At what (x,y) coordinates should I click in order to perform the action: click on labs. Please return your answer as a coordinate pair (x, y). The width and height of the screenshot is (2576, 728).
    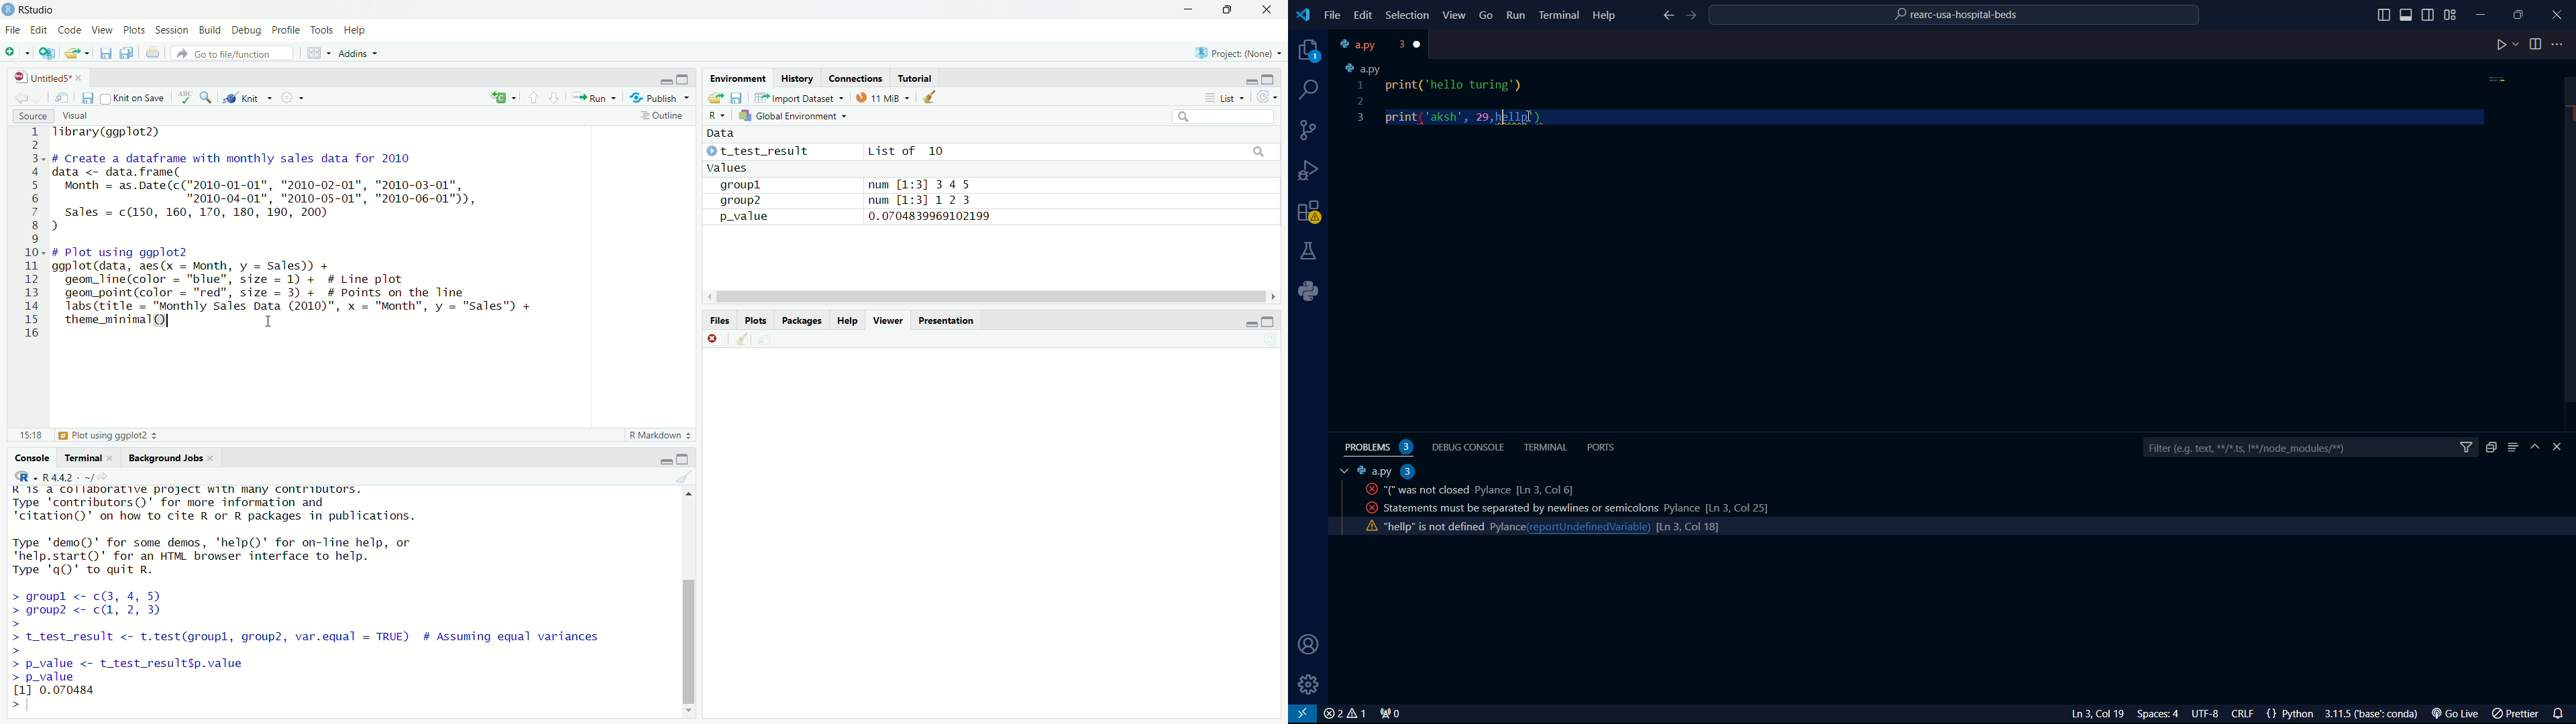
    Looking at the image, I should click on (1309, 250).